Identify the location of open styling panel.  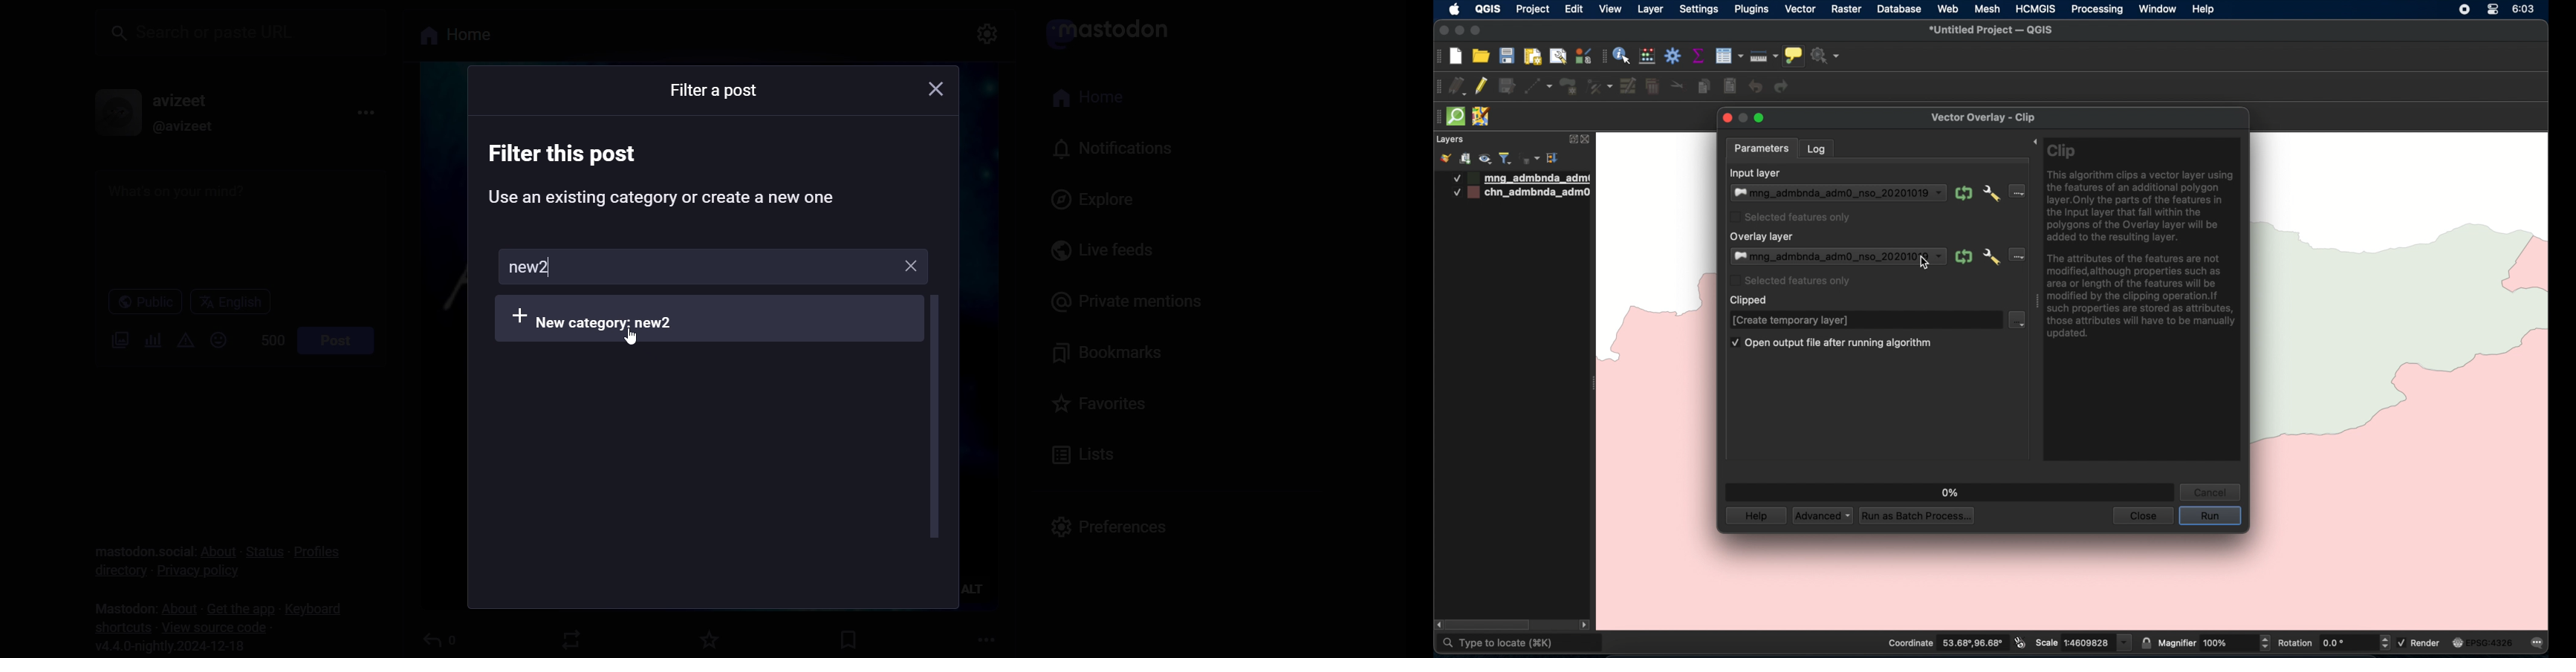
(1444, 158).